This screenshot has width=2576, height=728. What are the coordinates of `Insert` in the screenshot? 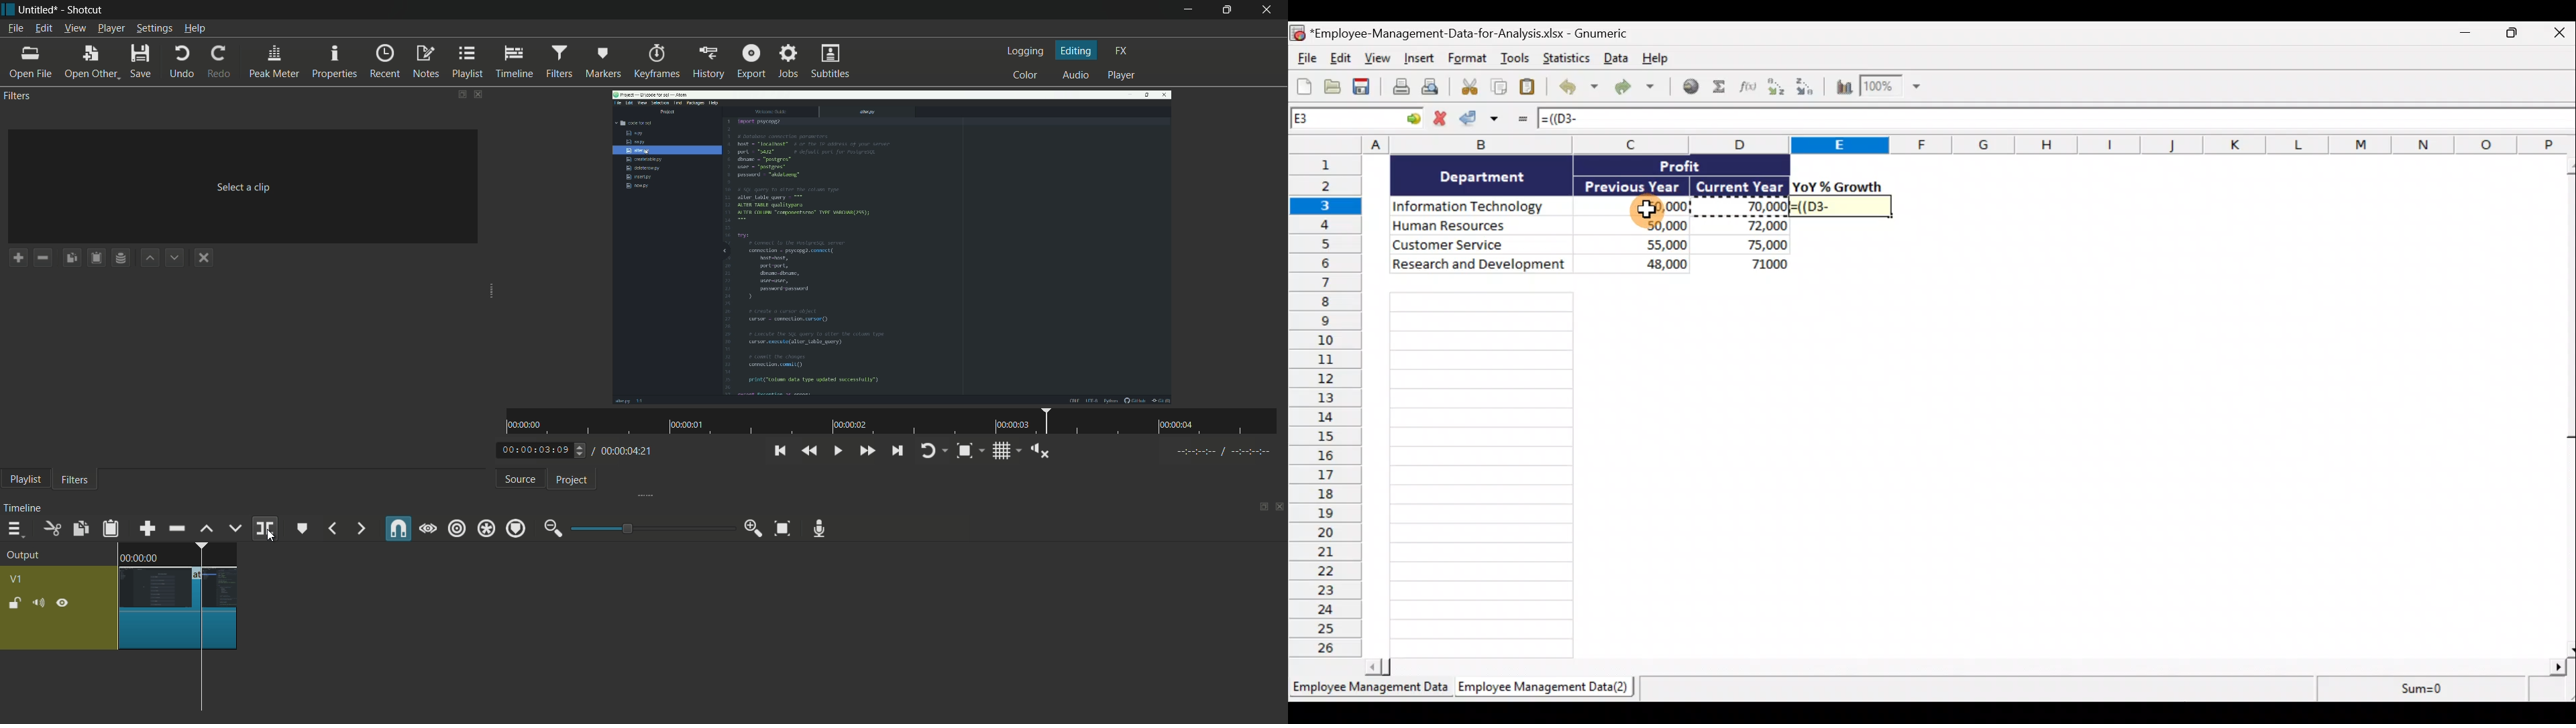 It's located at (1417, 60).